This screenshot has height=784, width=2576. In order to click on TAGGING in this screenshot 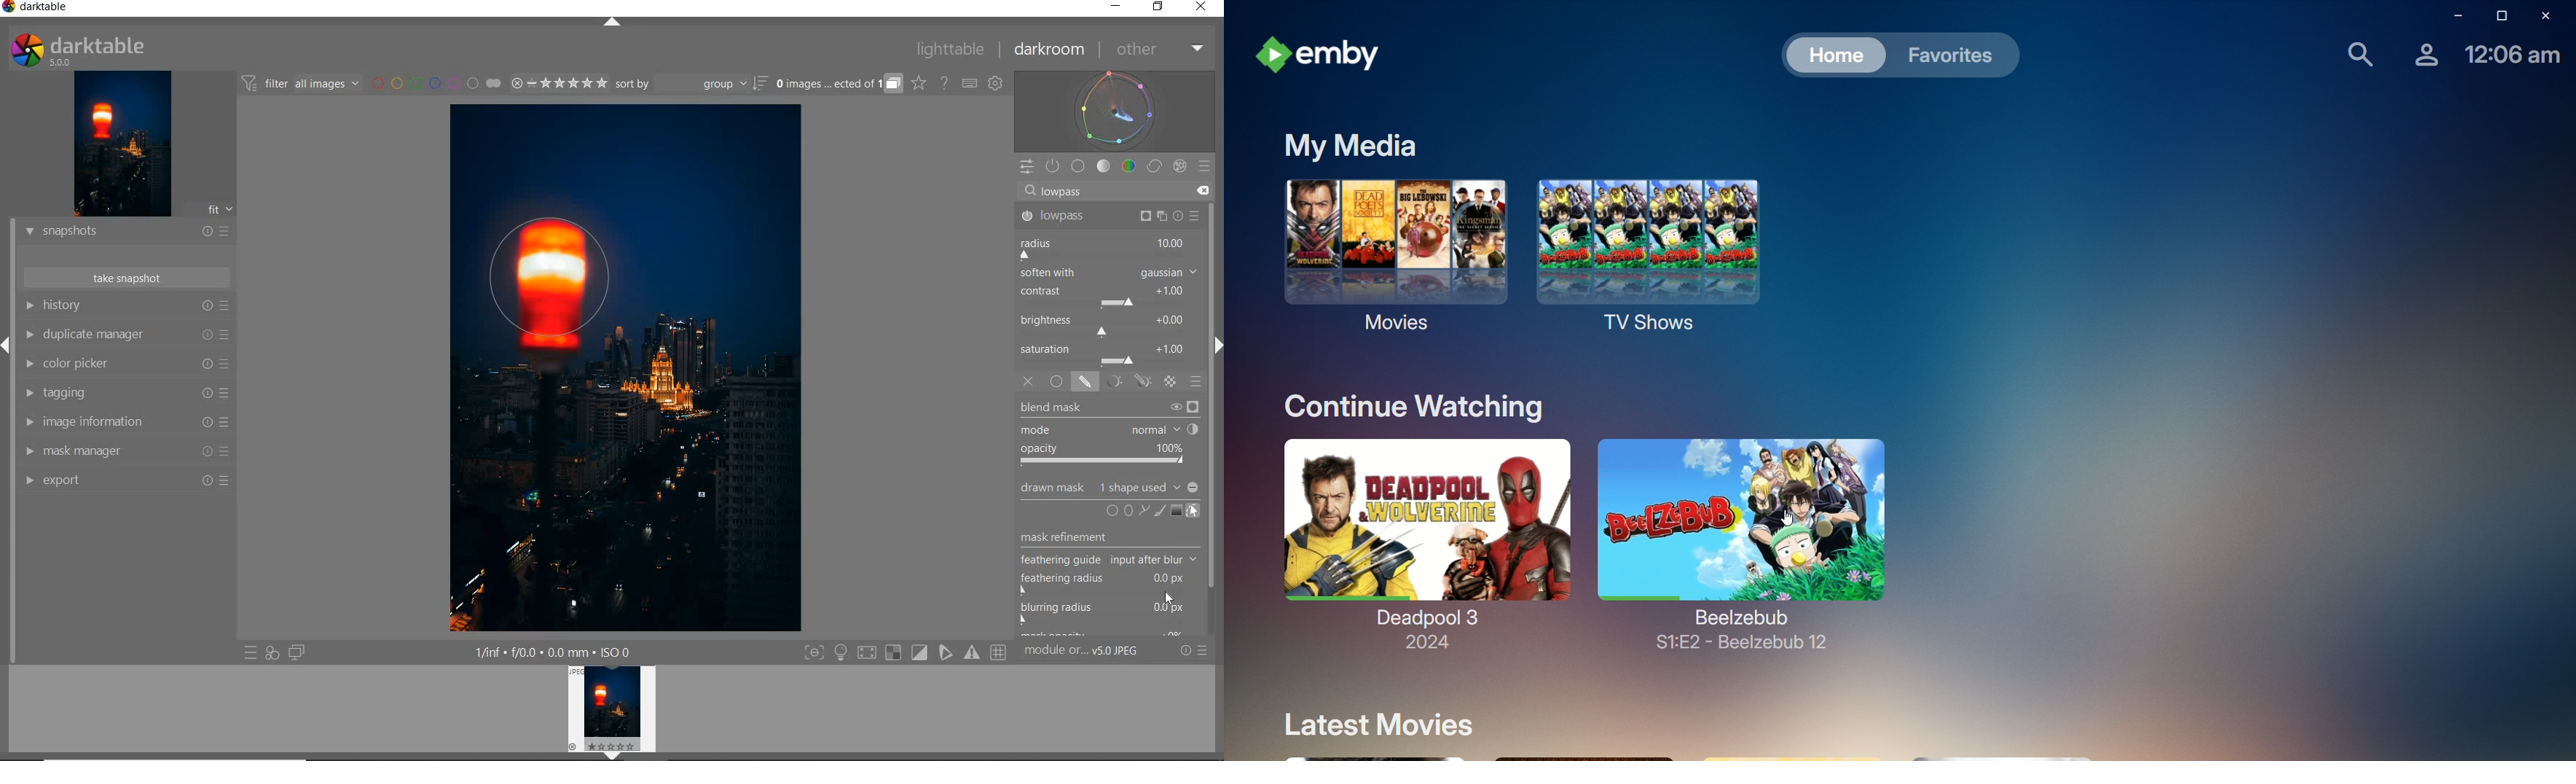, I will do `click(126, 394)`.